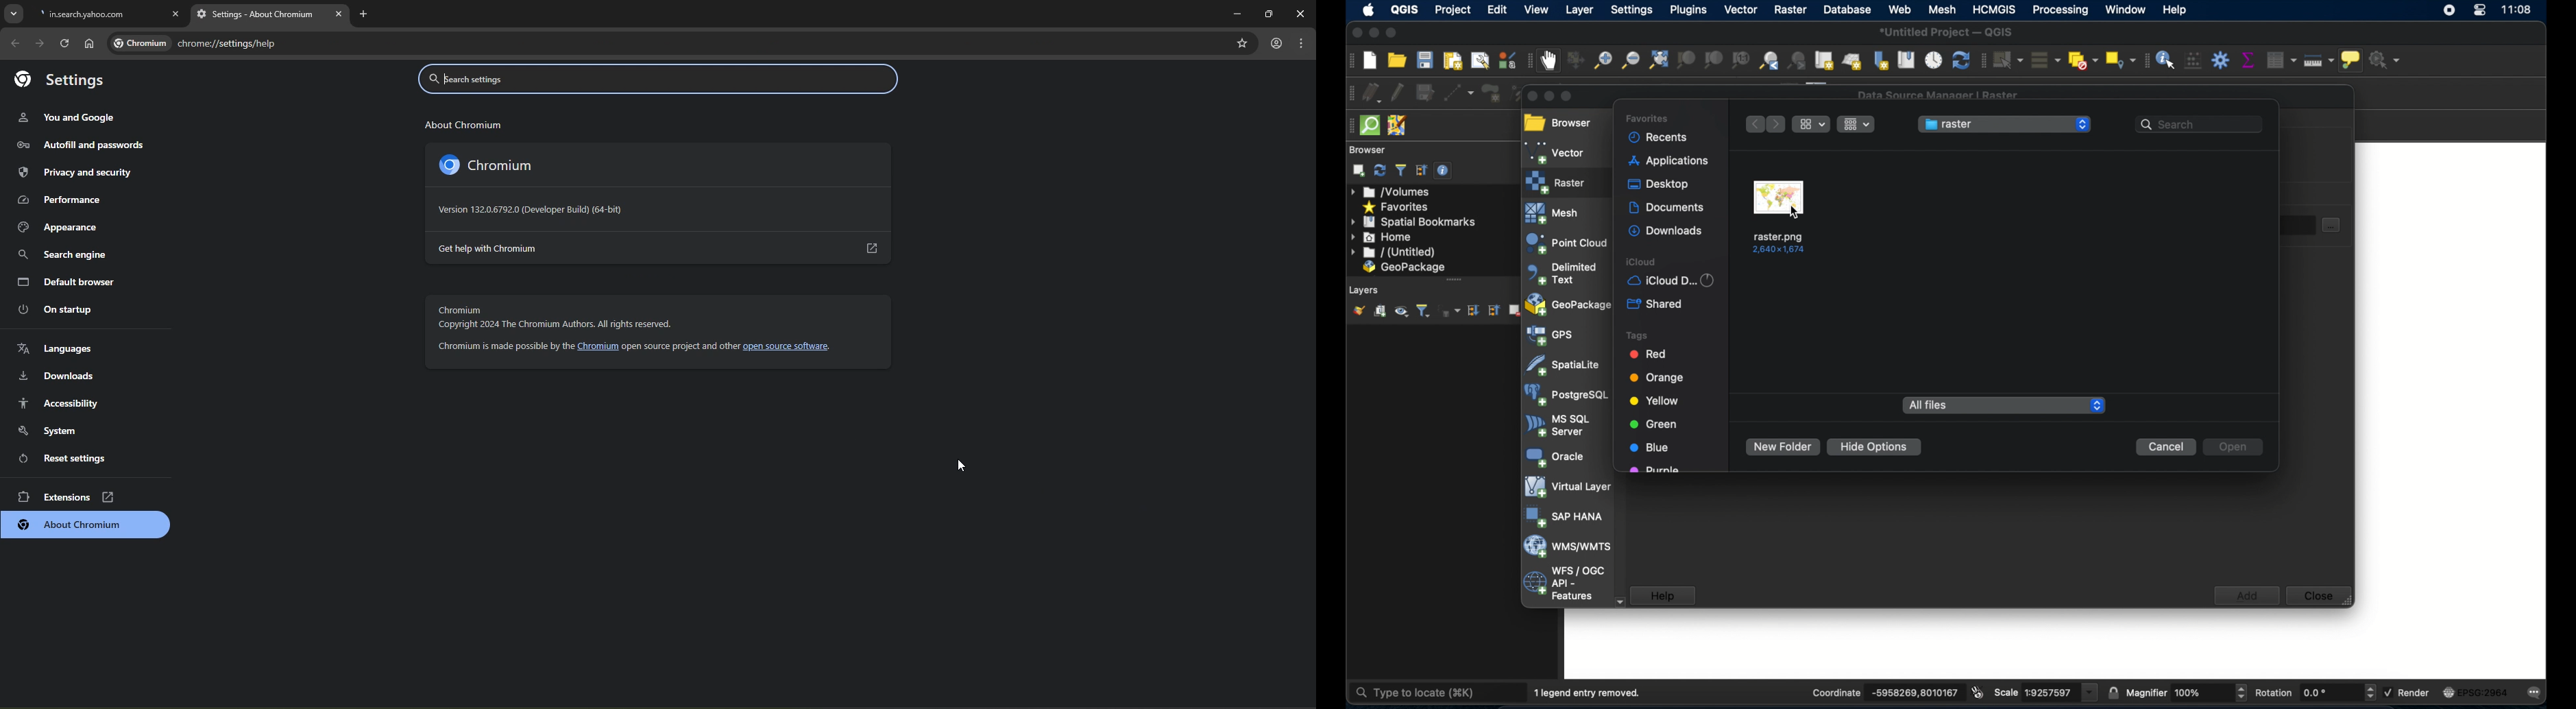  I want to click on Chromium settings hyperlink, so click(195, 43).